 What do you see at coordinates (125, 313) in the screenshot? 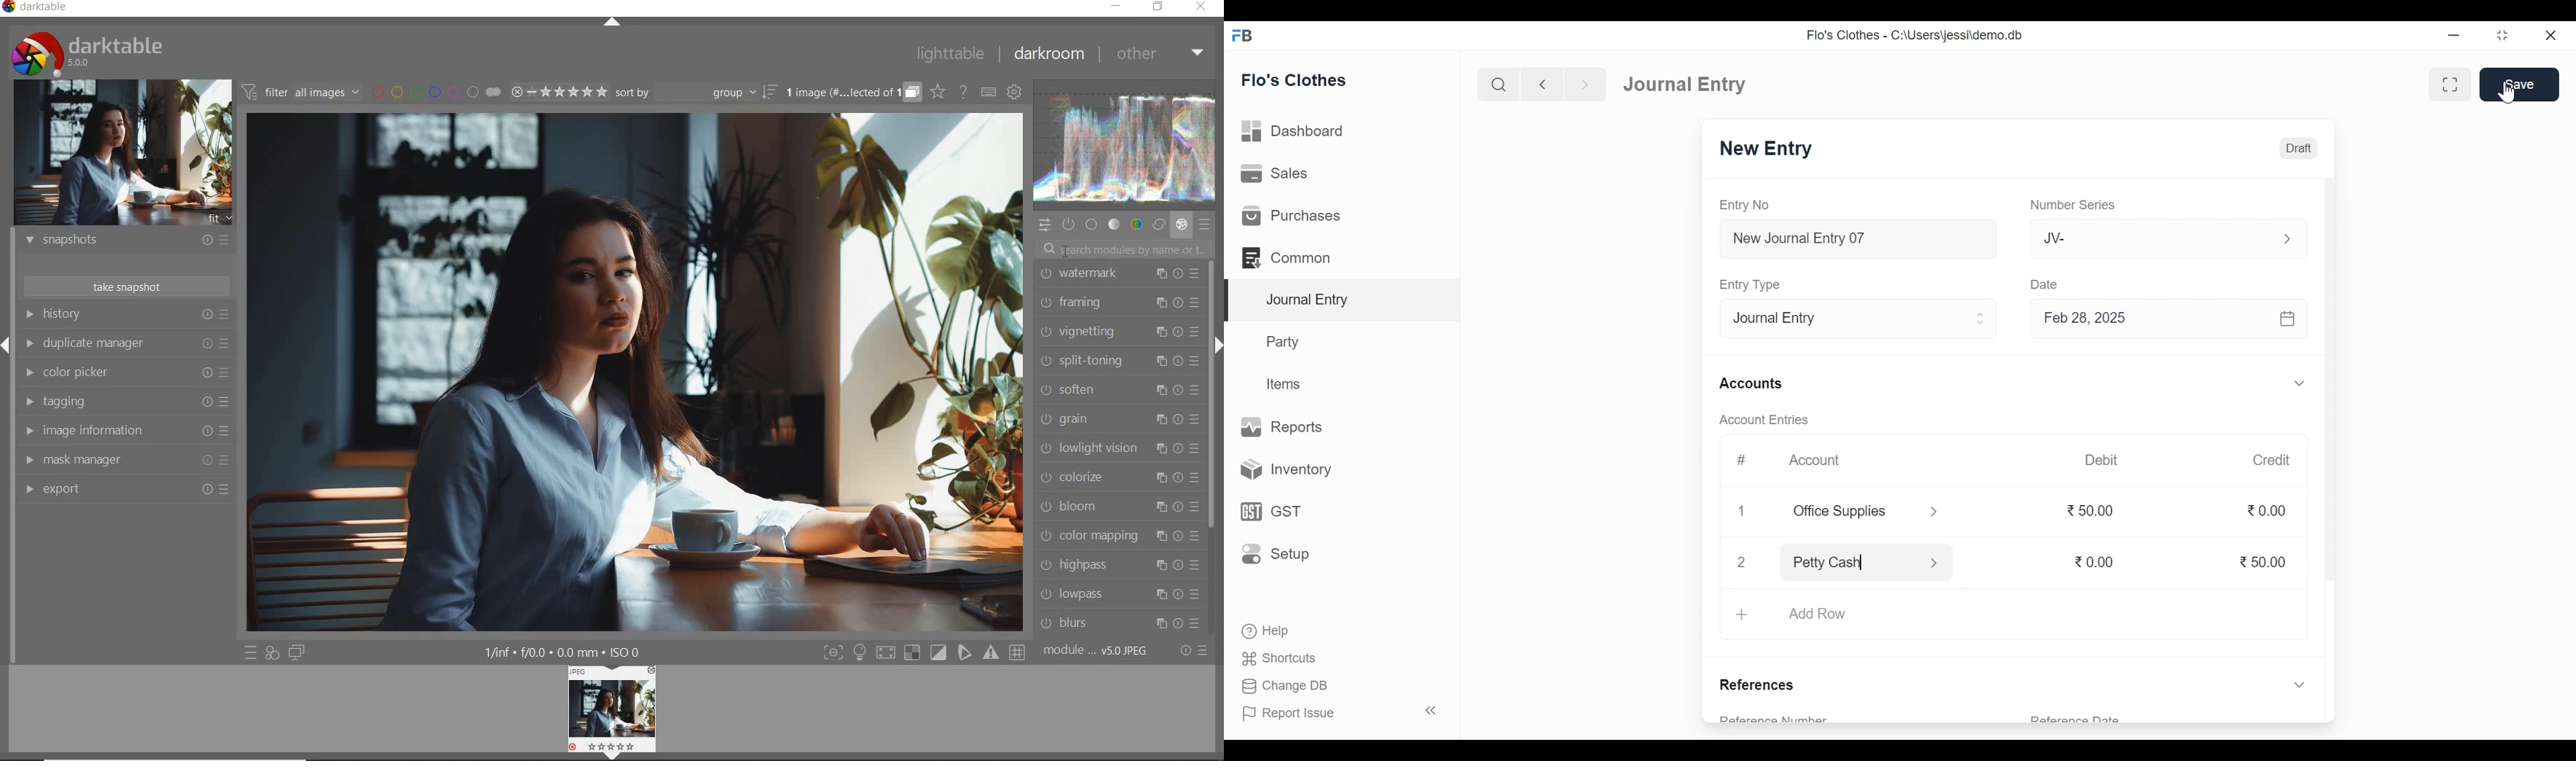
I see `history` at bounding box center [125, 313].